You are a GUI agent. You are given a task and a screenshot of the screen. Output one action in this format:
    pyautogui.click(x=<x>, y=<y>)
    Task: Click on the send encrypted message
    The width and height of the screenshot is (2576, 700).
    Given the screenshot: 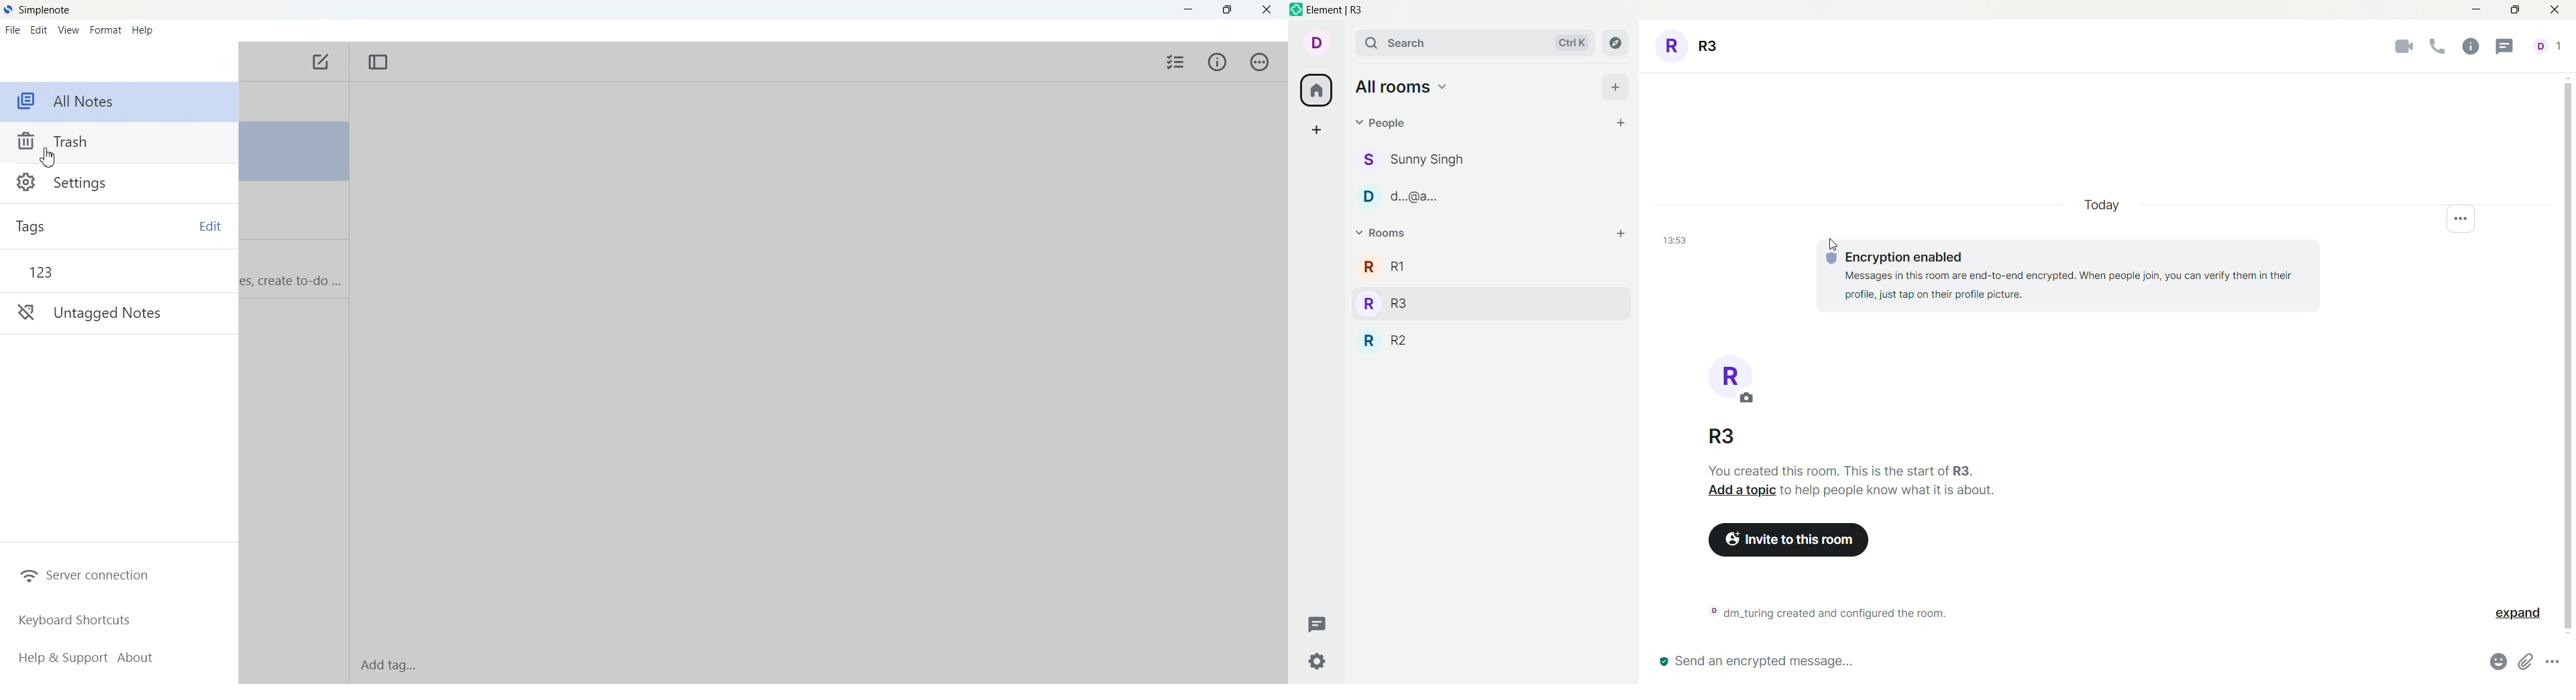 What is the action you would take?
    pyautogui.click(x=1750, y=662)
    